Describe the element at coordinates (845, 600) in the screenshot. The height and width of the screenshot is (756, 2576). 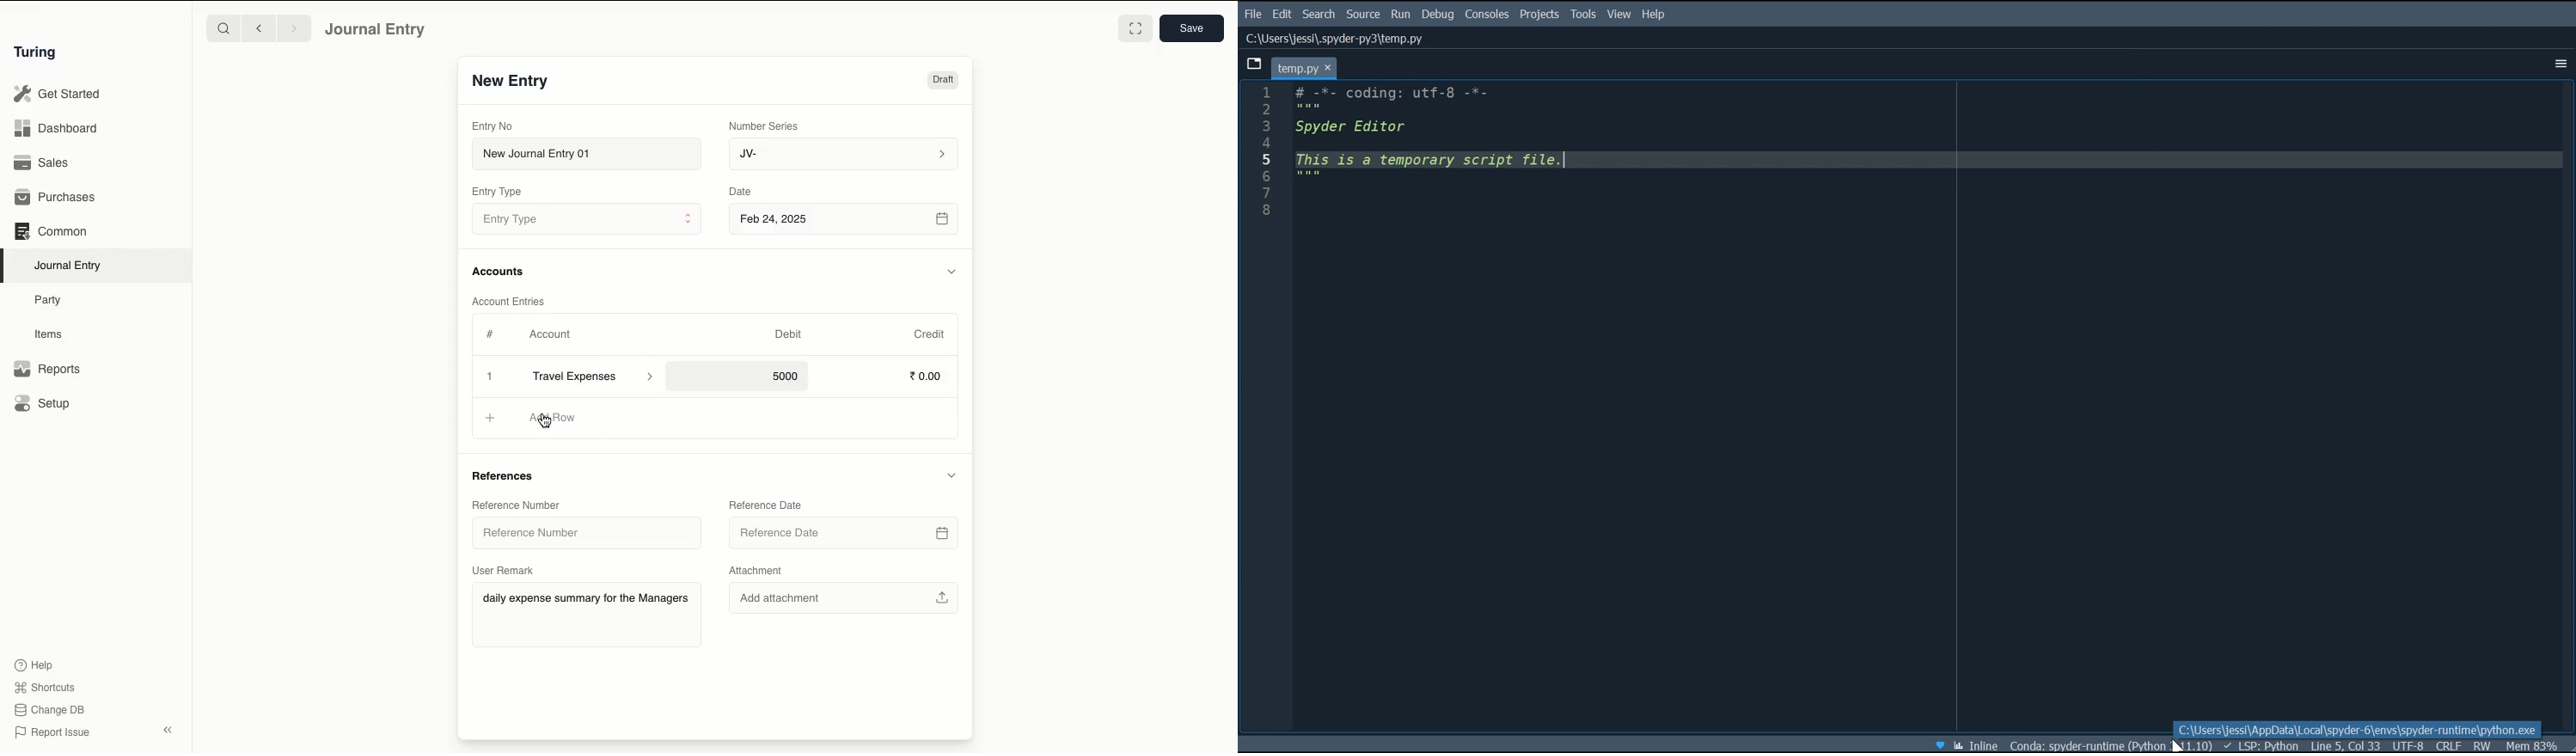
I see `Add attachment` at that location.